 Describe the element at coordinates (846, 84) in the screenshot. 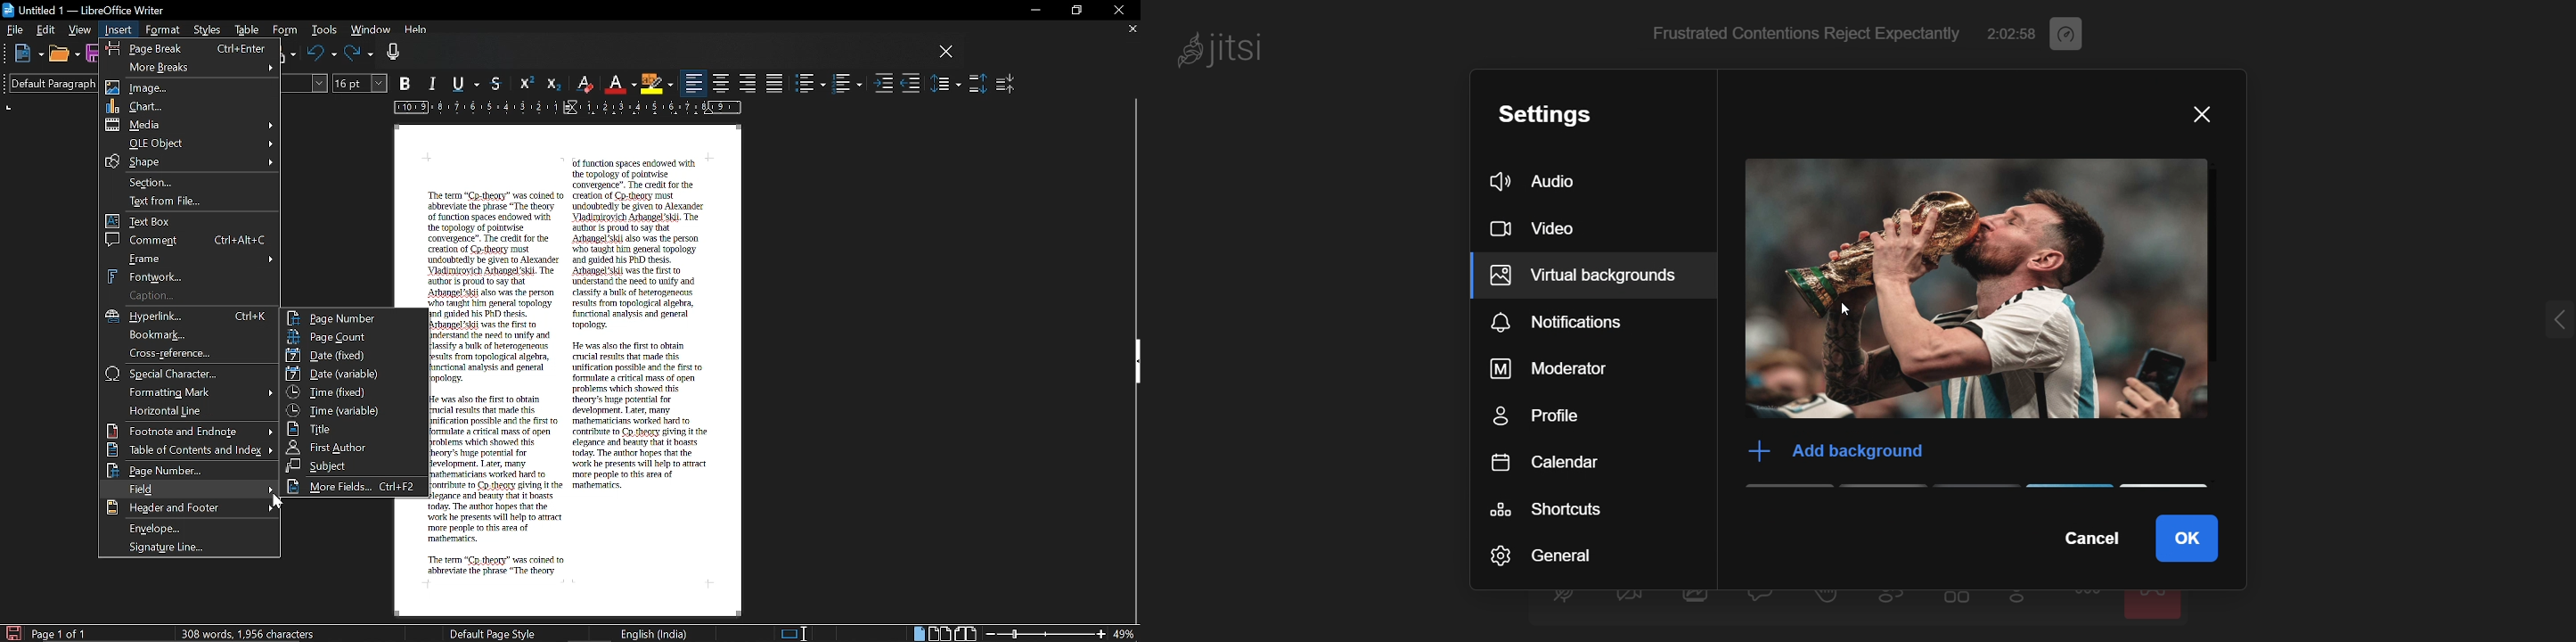

I see `Toggle ordered list` at that location.